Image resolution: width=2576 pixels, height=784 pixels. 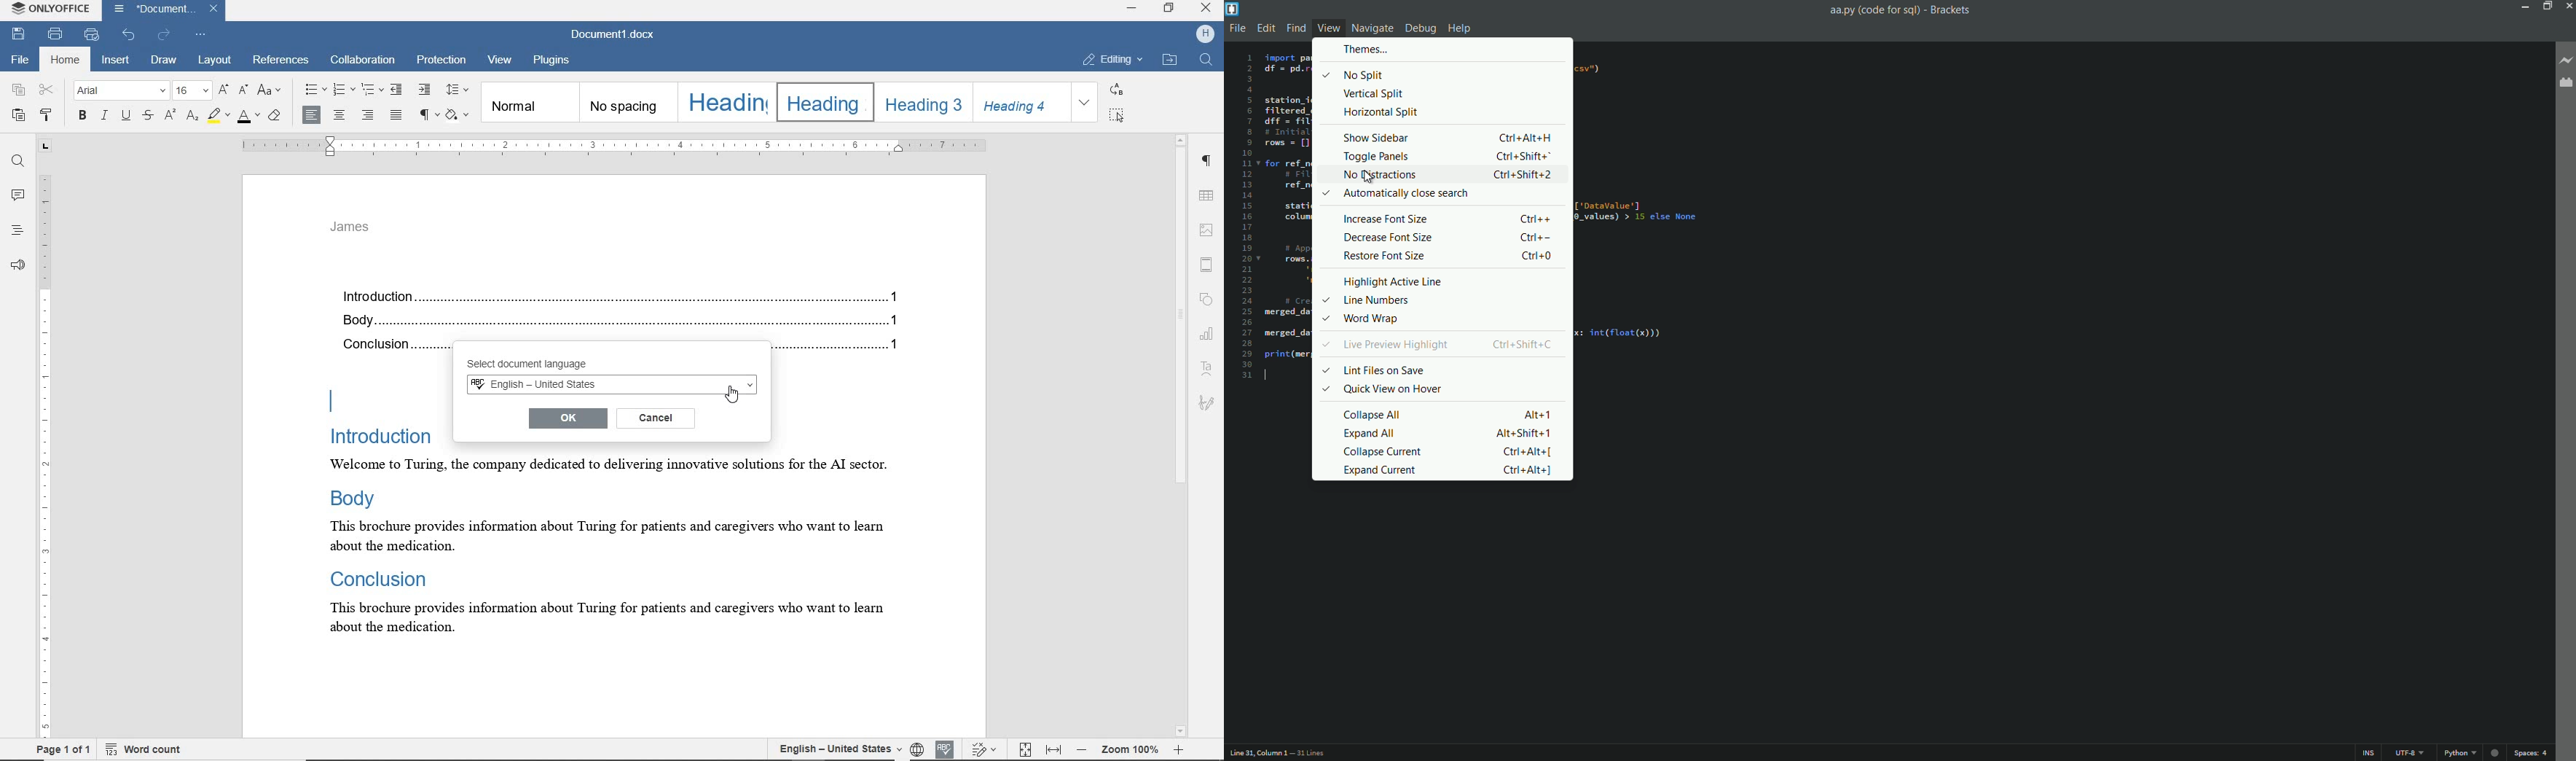 I want to click on restore font size Ctrl + O, so click(x=1449, y=258).